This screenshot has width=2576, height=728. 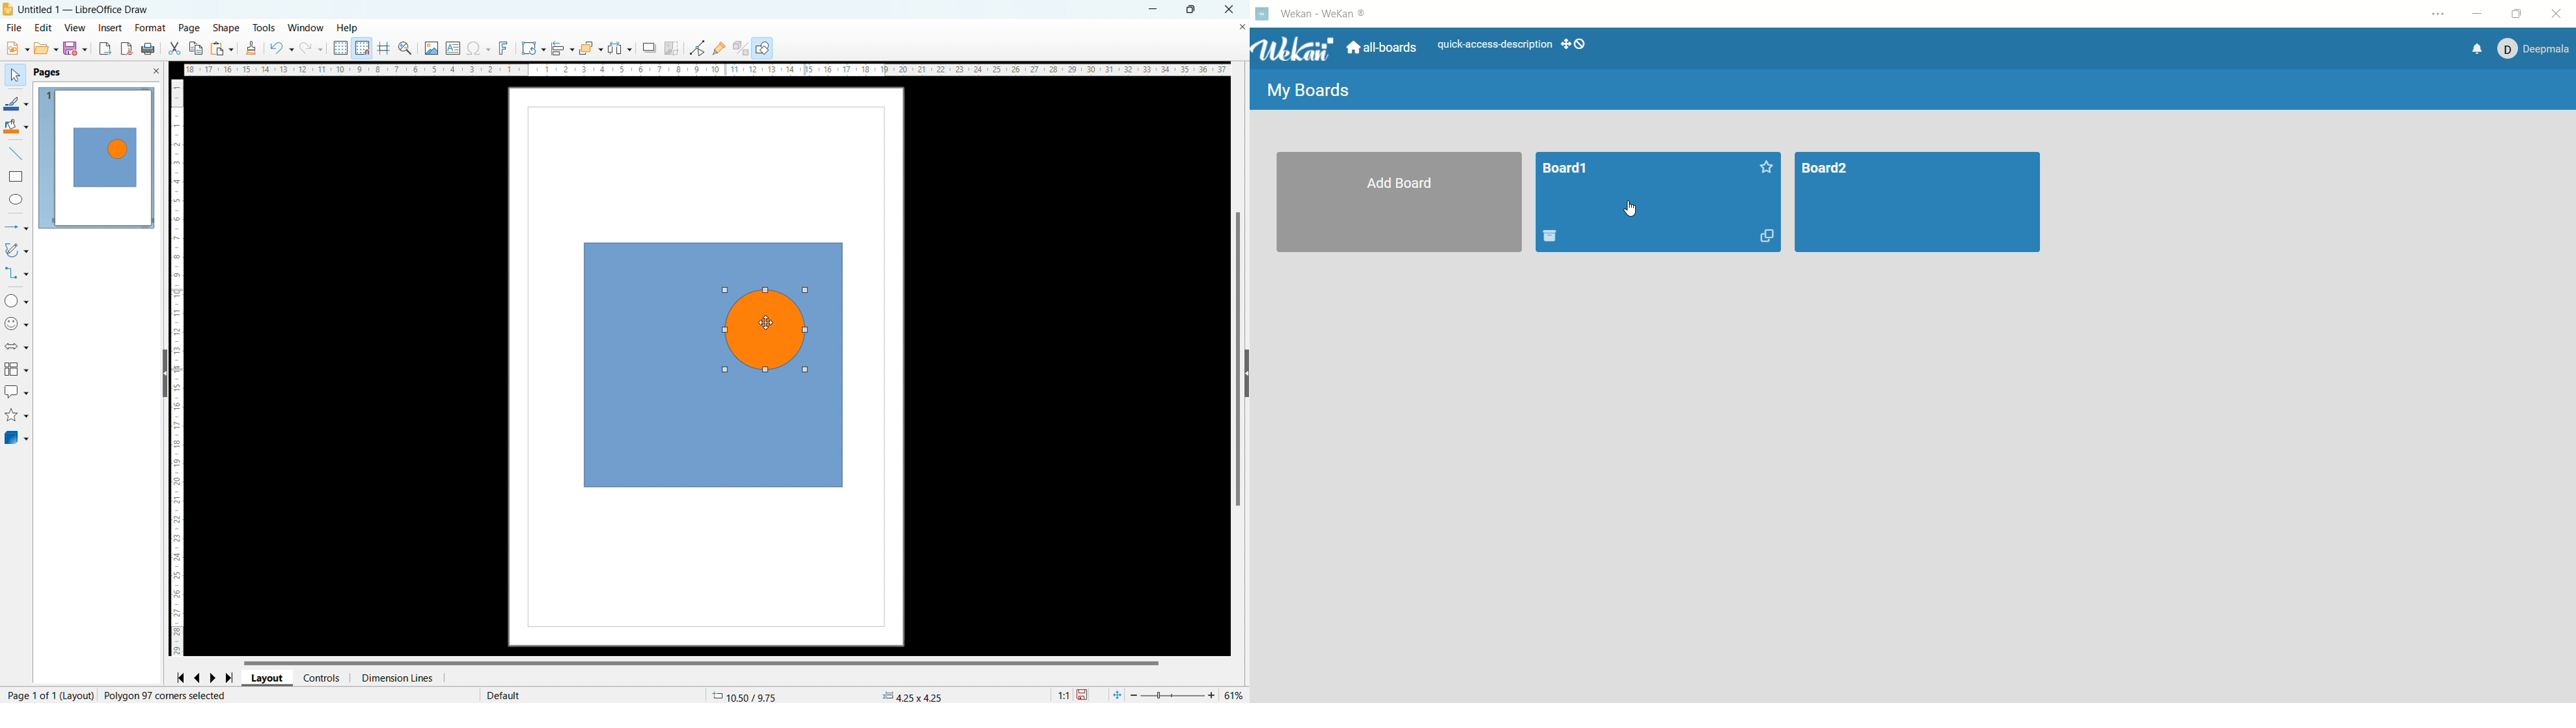 I want to click on board2, so click(x=1922, y=203).